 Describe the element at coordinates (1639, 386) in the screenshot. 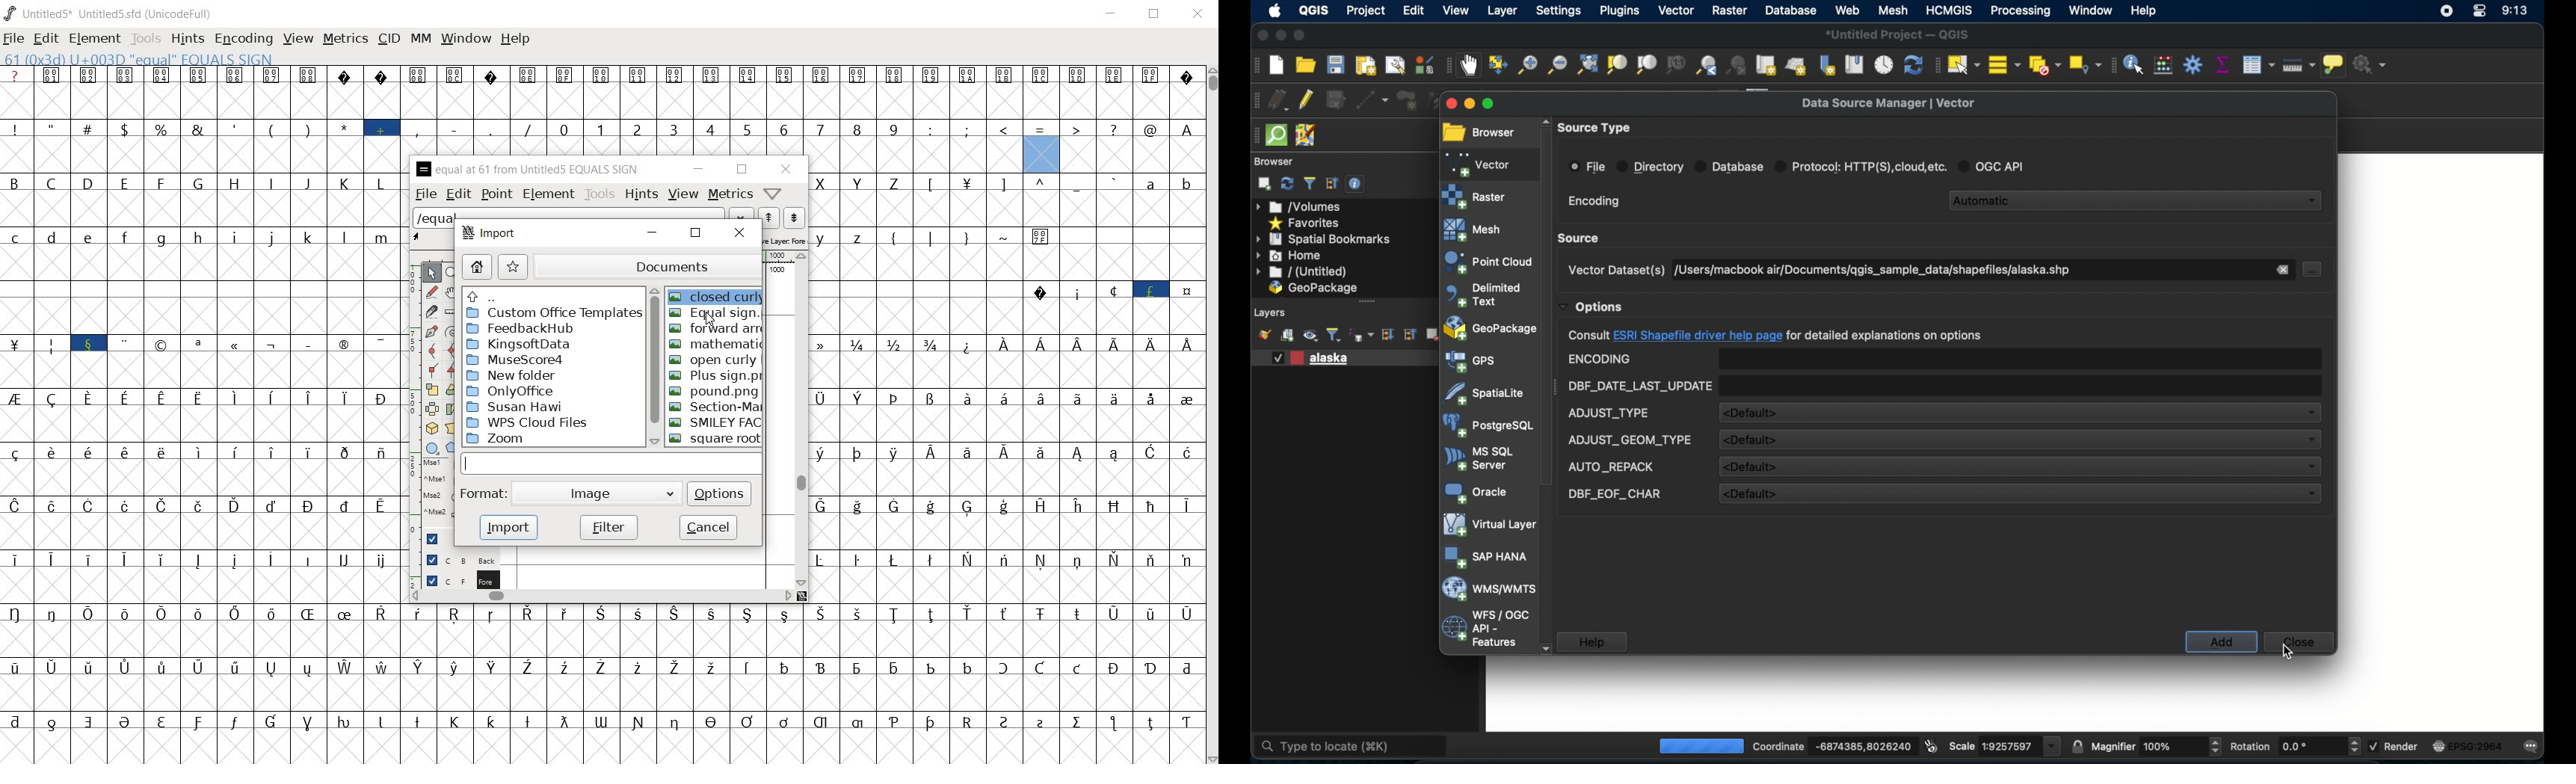

I see `dbf_dat_last_update` at that location.